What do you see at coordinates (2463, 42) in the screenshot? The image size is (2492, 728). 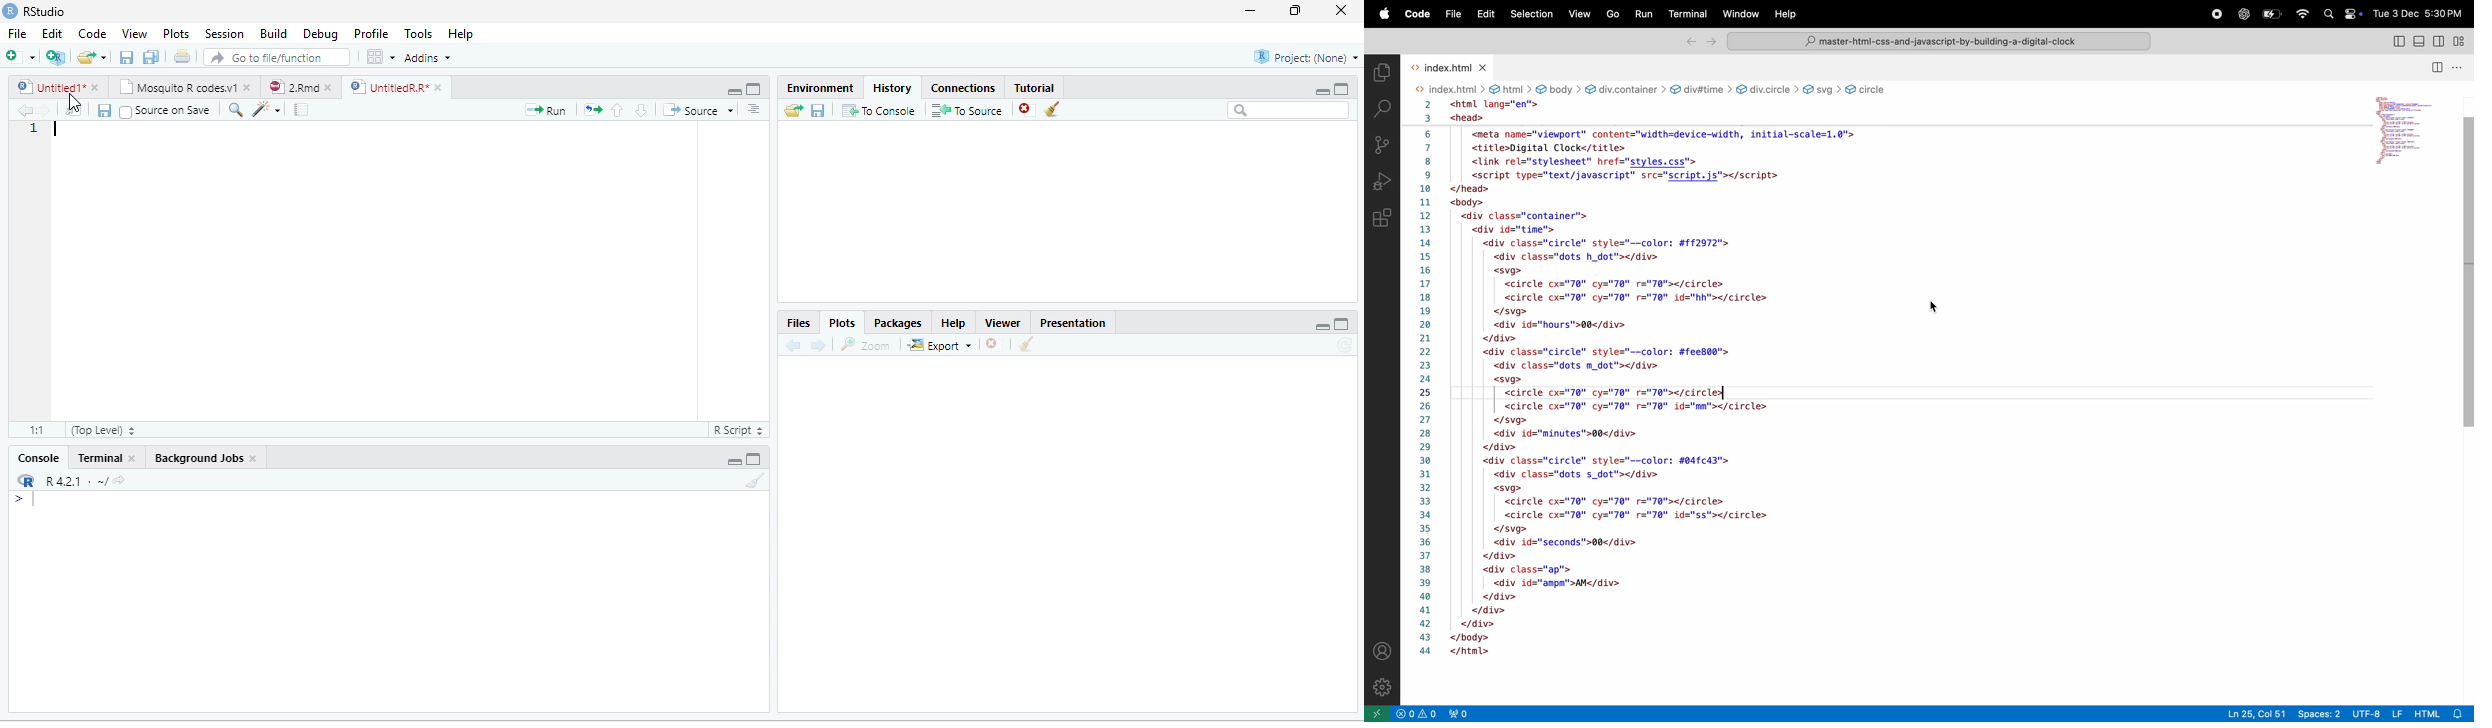 I see `customize layout` at bounding box center [2463, 42].